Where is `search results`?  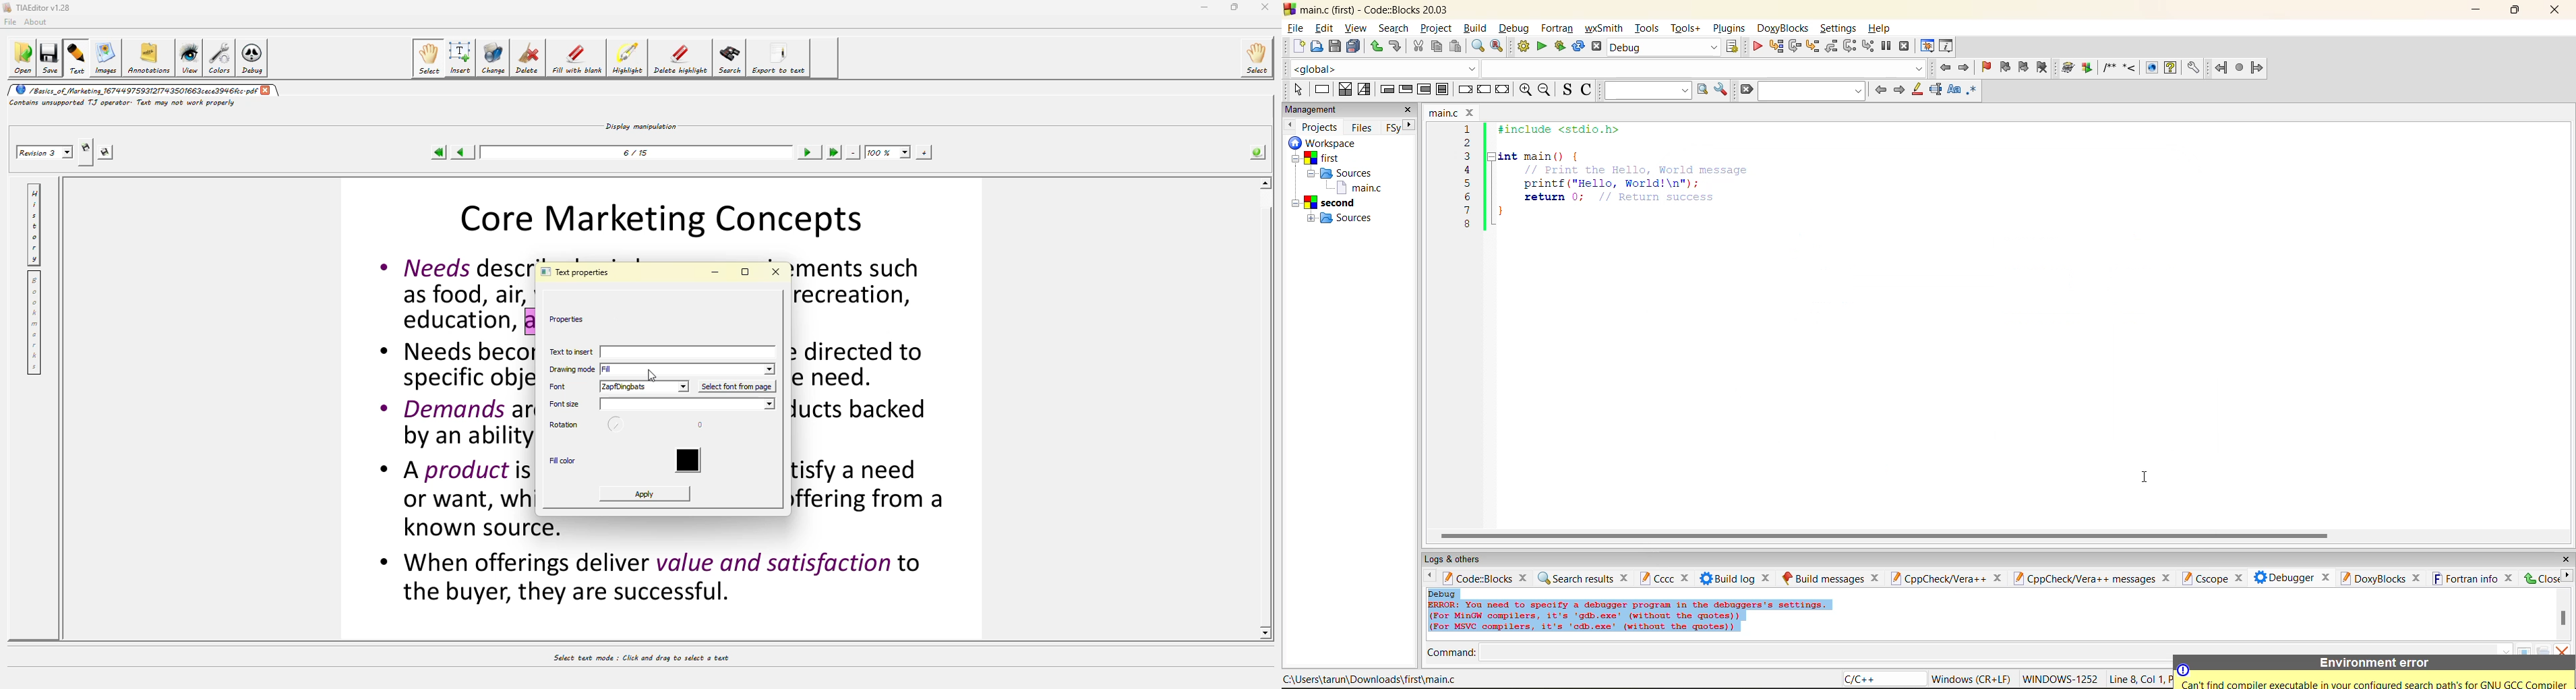 search results is located at coordinates (1575, 578).